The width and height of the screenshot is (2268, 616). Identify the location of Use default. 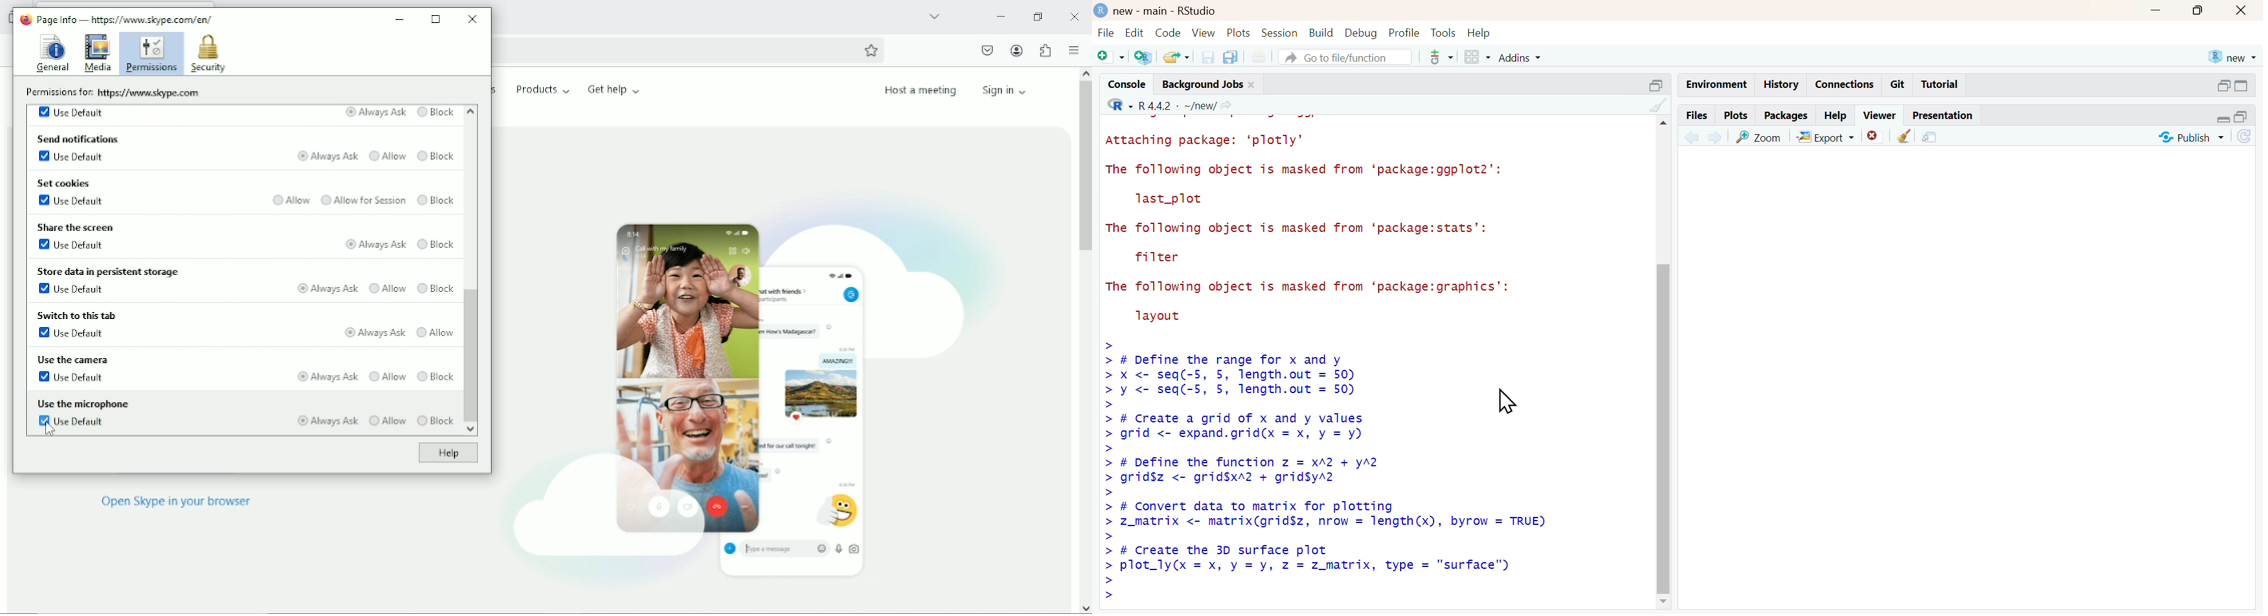
(69, 333).